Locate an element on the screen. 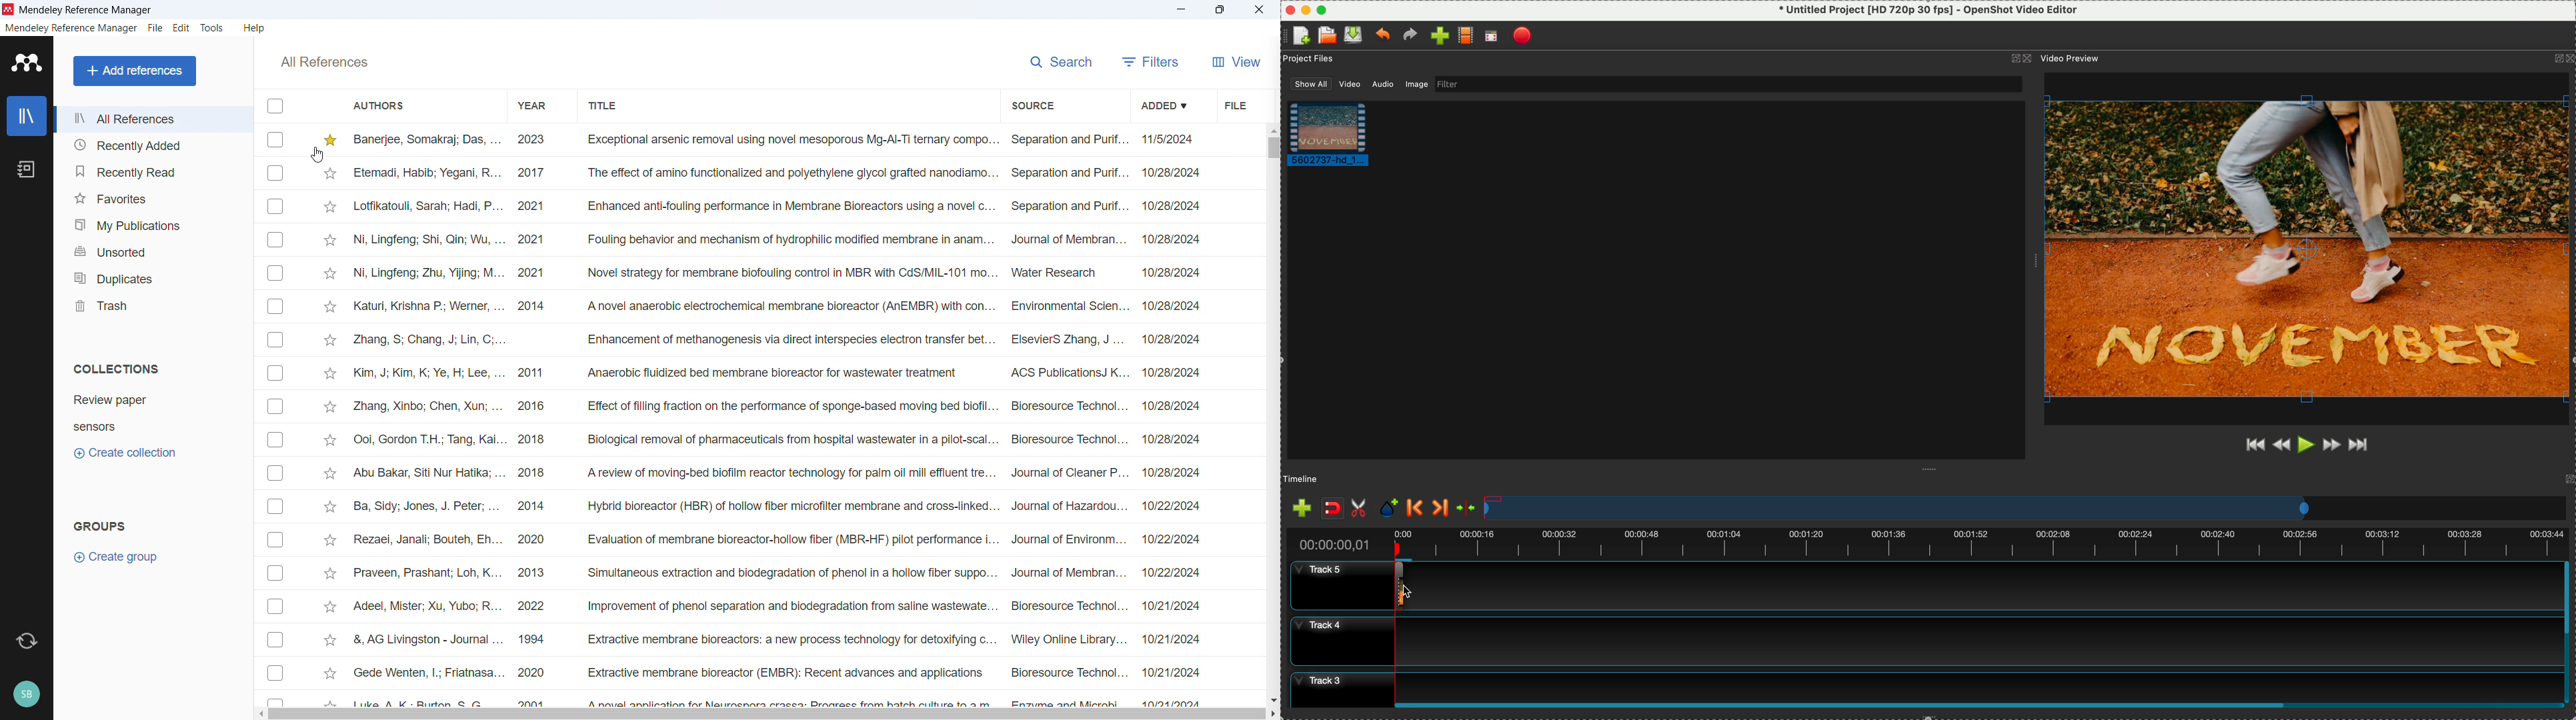 Image resolution: width=2576 pixels, height=728 pixels. Recently read  is located at coordinates (153, 169).